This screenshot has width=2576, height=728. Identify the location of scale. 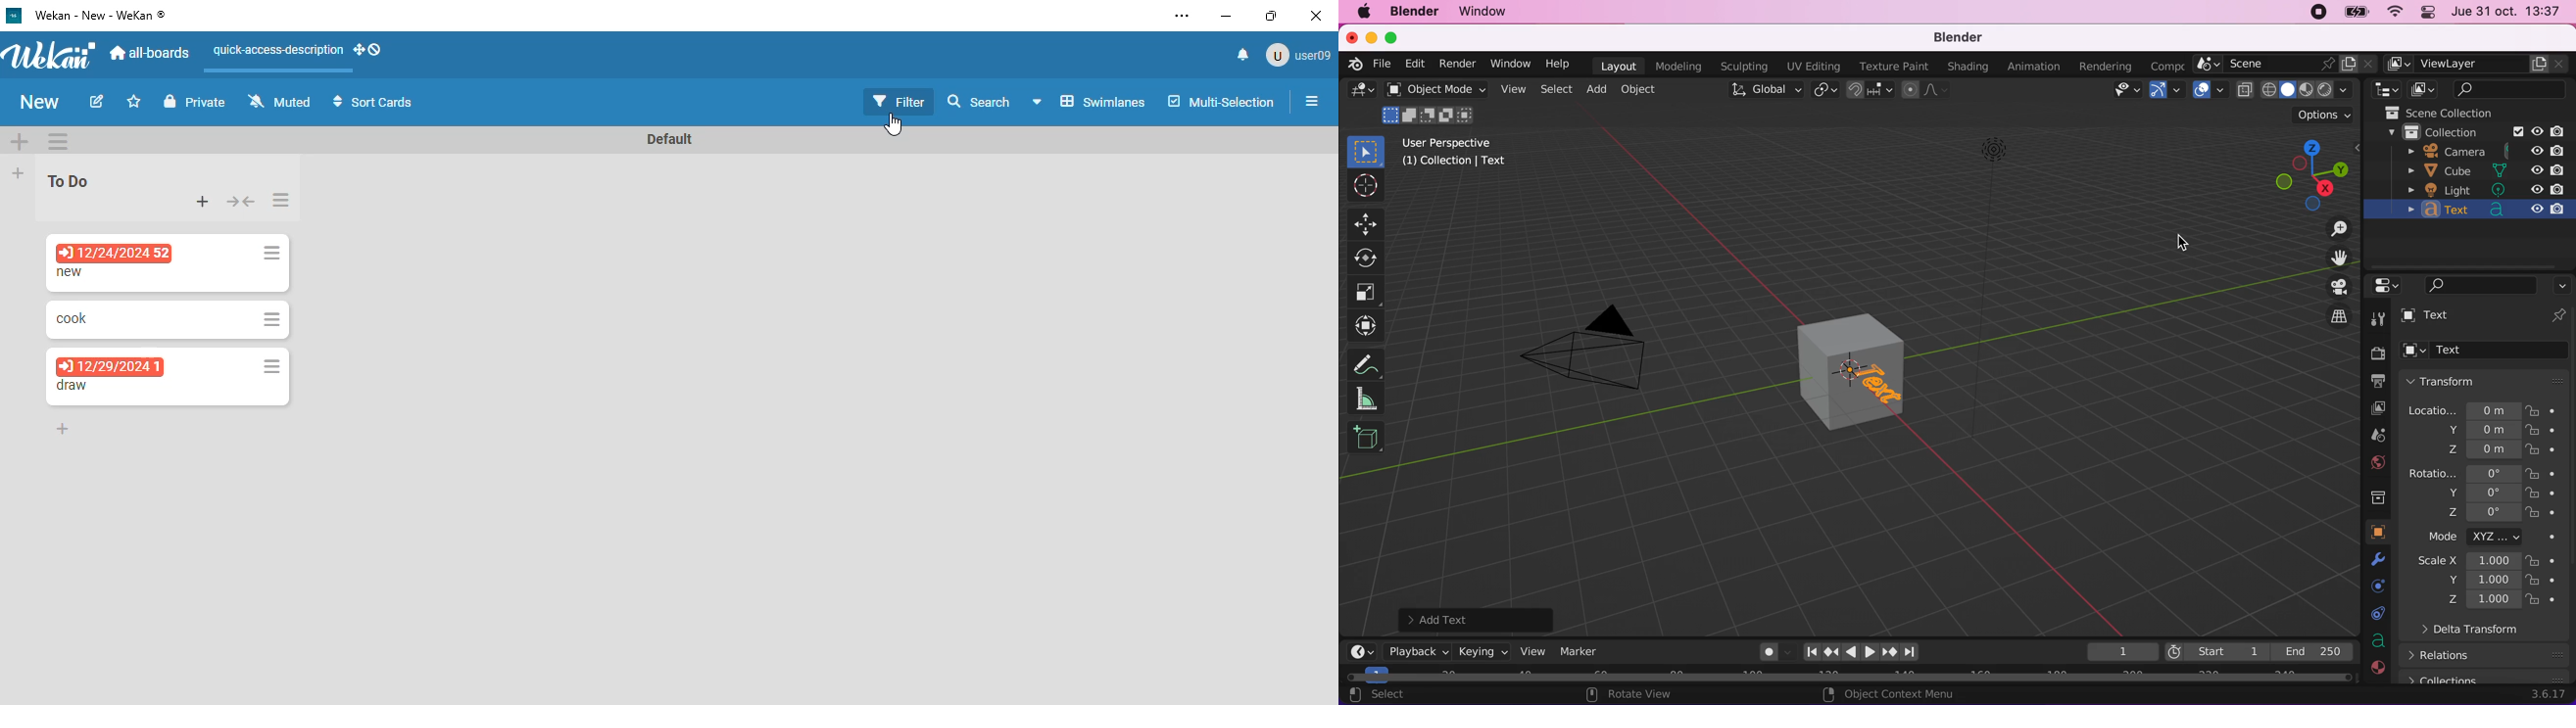
(1367, 292).